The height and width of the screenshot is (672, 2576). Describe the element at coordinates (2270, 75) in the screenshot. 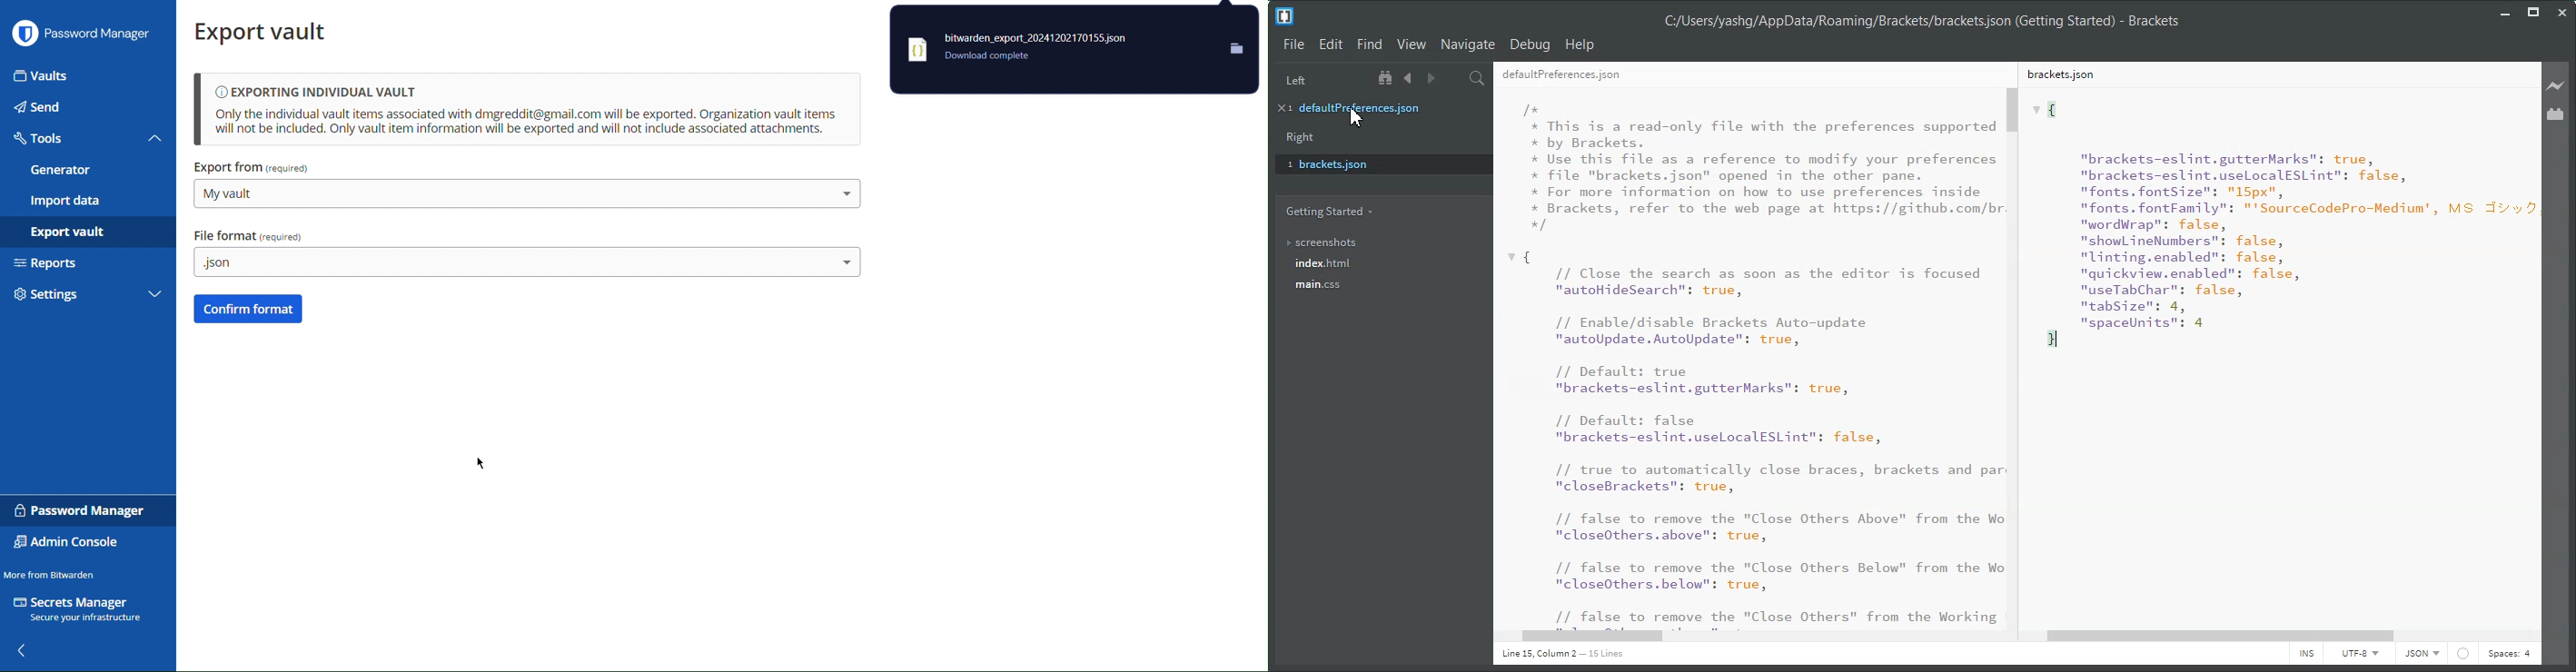

I see `brackets.json File` at that location.